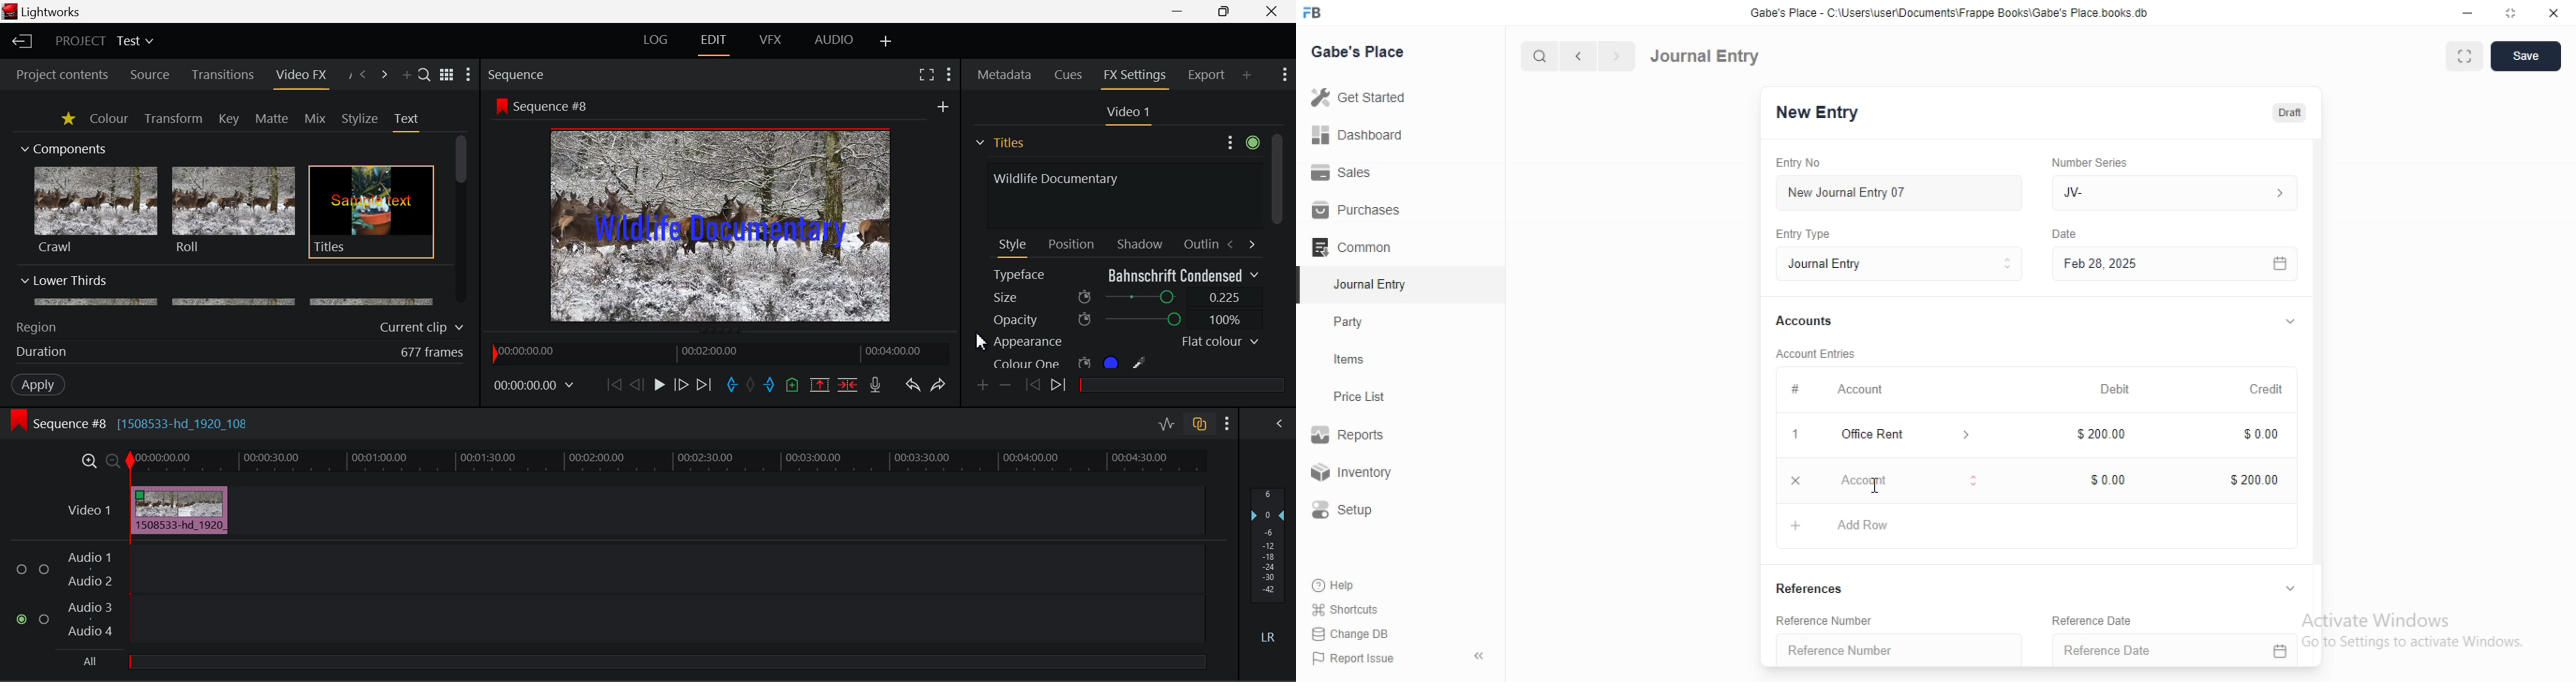 The image size is (2576, 700). Describe the element at coordinates (425, 327) in the screenshot. I see `Current clip` at that location.